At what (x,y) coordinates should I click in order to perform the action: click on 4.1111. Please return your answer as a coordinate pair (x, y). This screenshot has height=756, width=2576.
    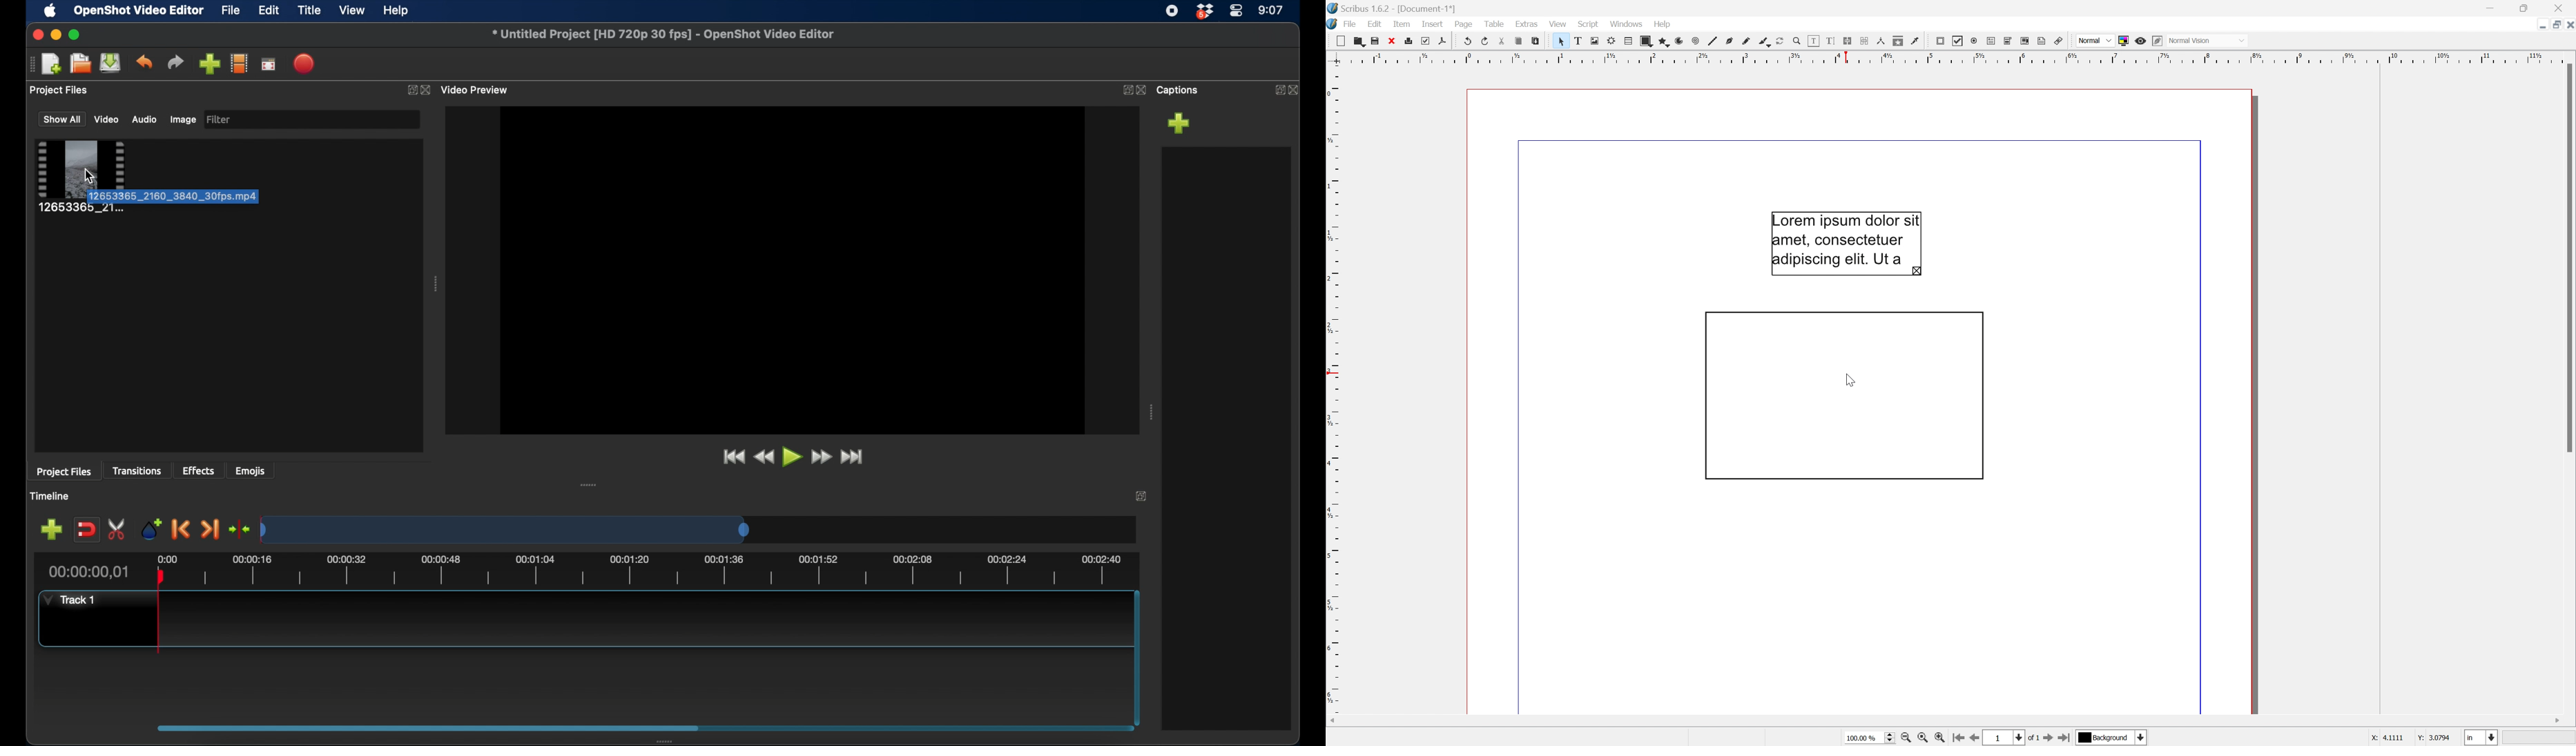
    Looking at the image, I should click on (2395, 738).